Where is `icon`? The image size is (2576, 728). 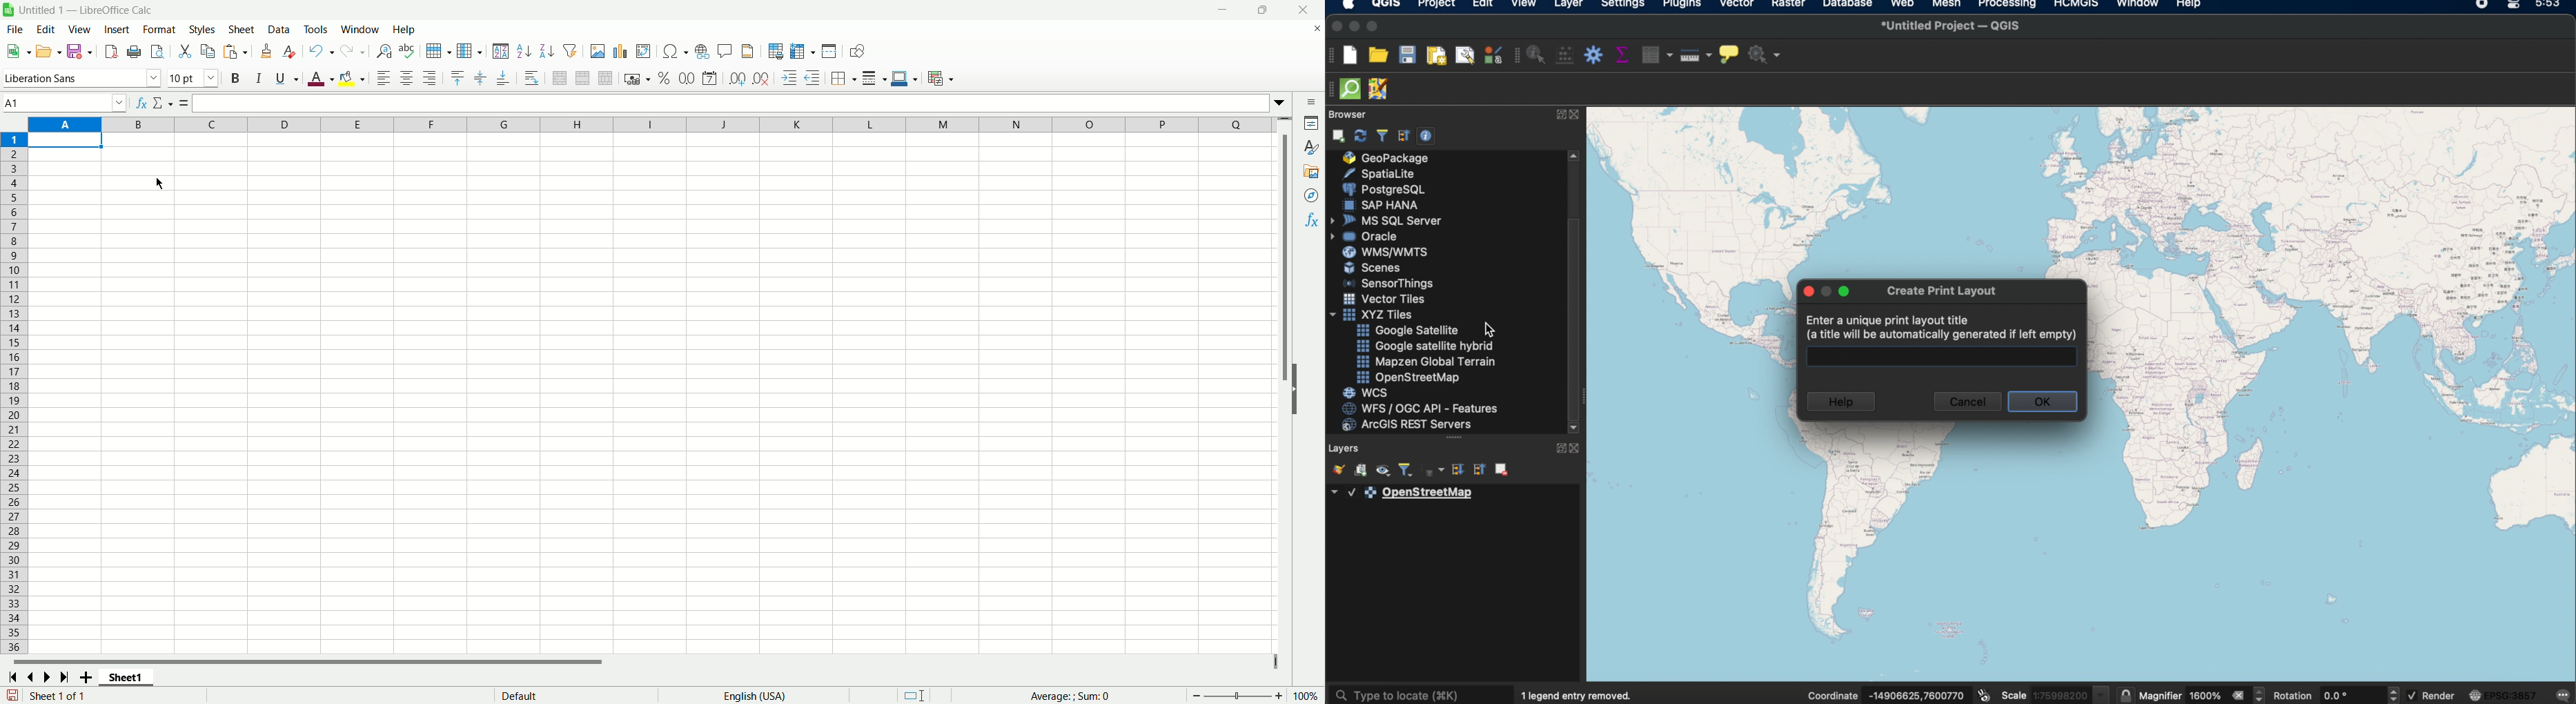 icon is located at coordinates (11, 11).